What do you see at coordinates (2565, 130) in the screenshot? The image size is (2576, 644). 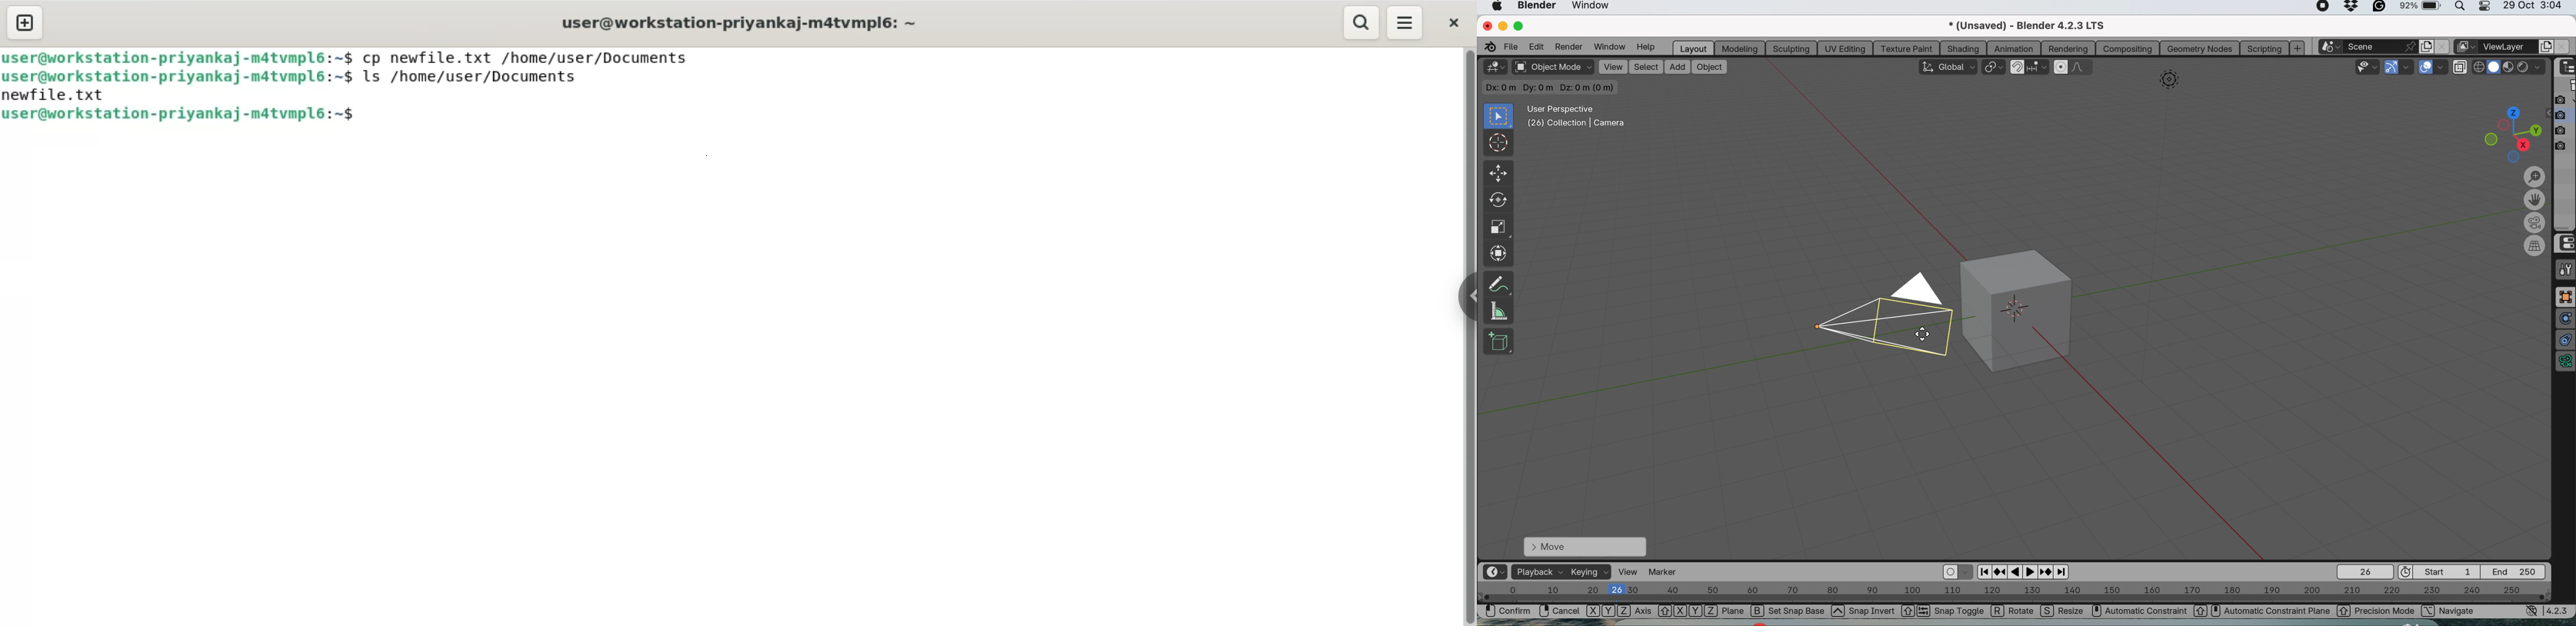 I see `disable in renders` at bounding box center [2565, 130].